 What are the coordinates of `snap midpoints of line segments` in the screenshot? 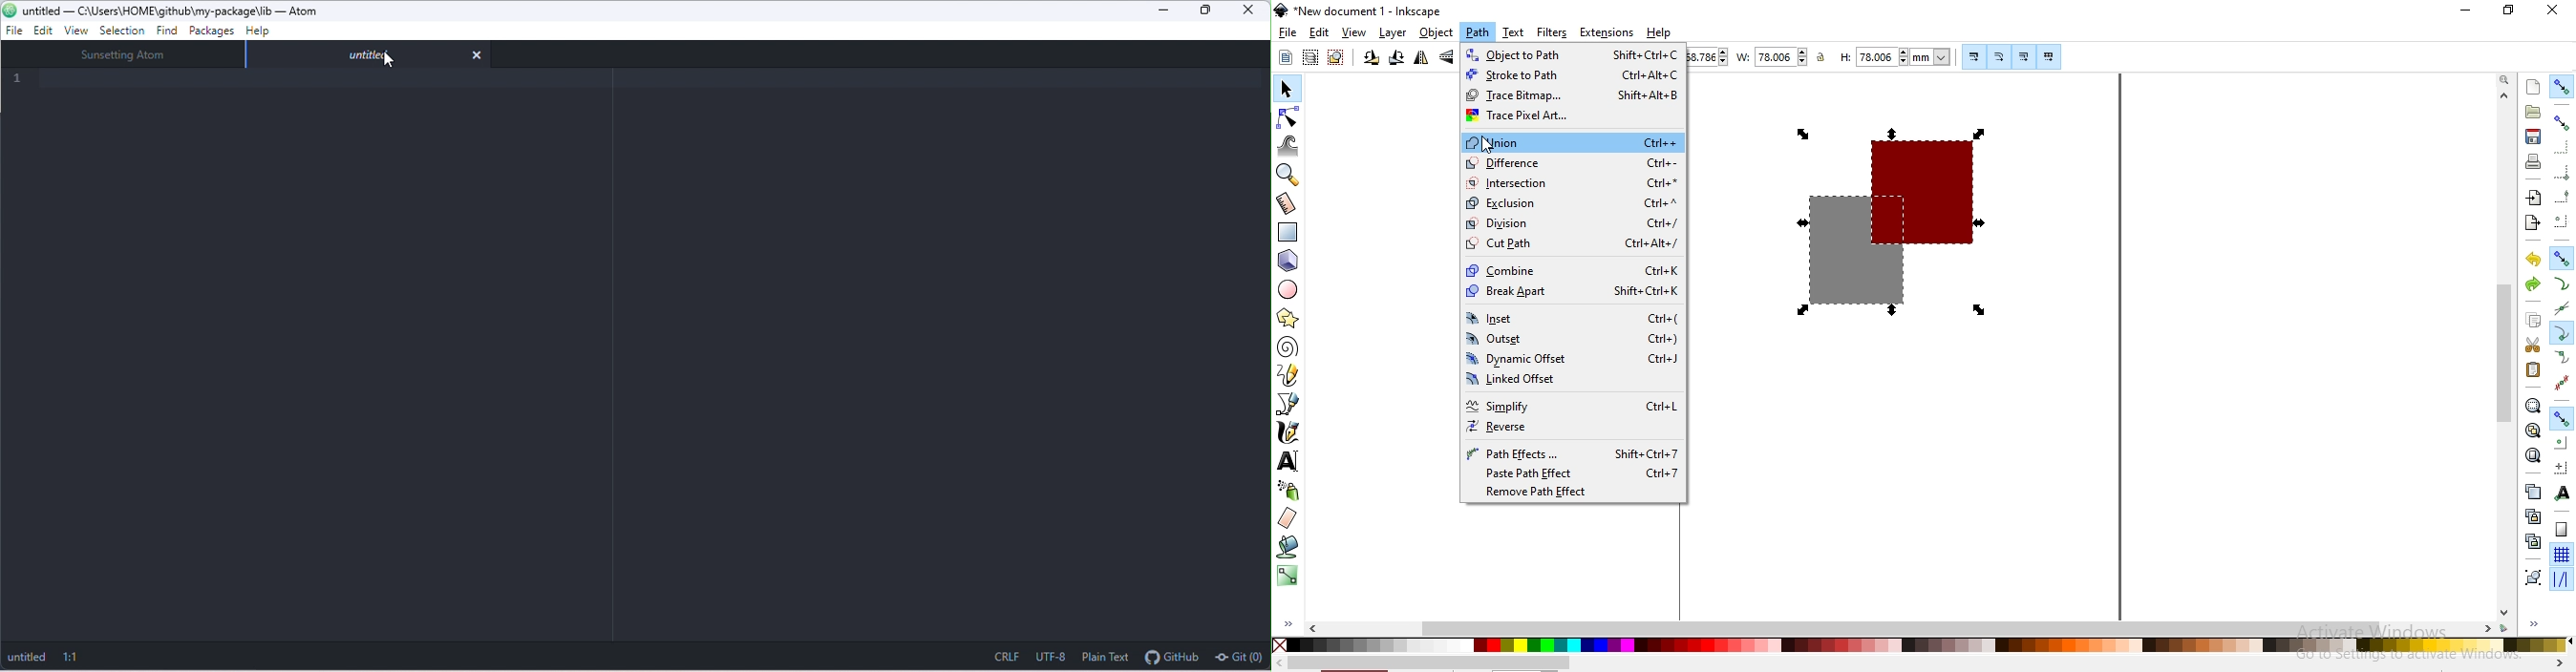 It's located at (2561, 383).